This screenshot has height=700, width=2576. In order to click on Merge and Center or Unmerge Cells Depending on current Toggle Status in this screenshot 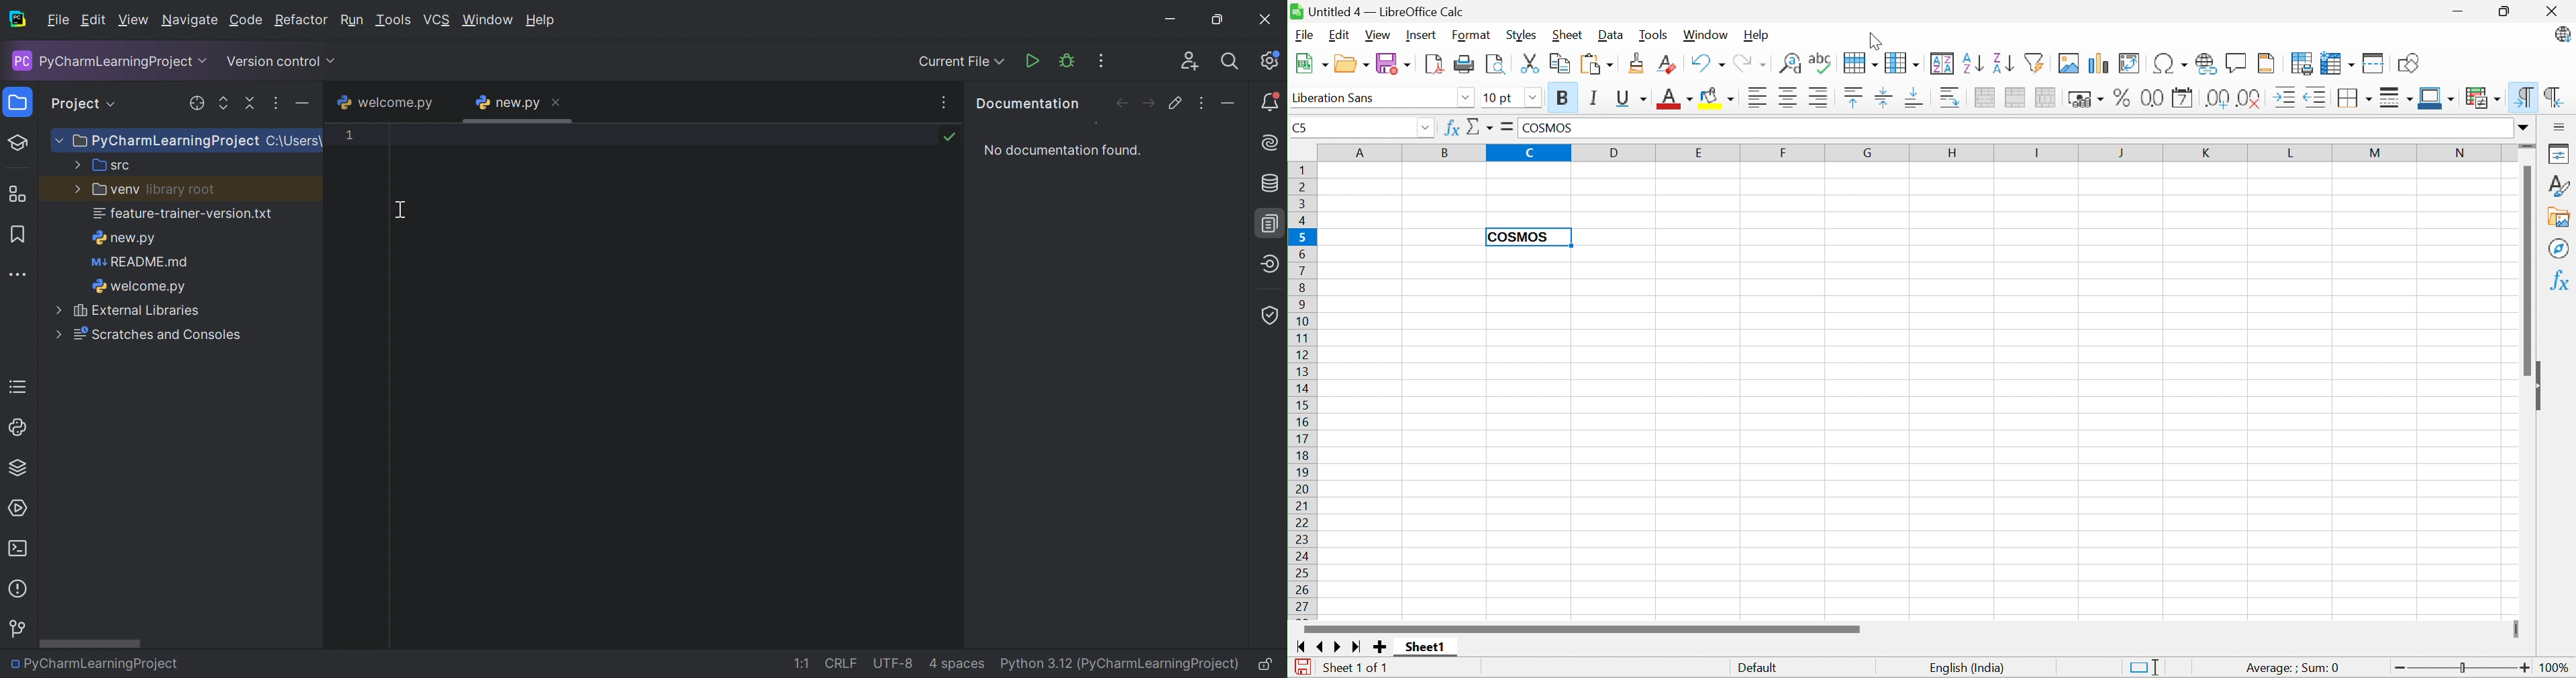, I will do `click(1985, 98)`.